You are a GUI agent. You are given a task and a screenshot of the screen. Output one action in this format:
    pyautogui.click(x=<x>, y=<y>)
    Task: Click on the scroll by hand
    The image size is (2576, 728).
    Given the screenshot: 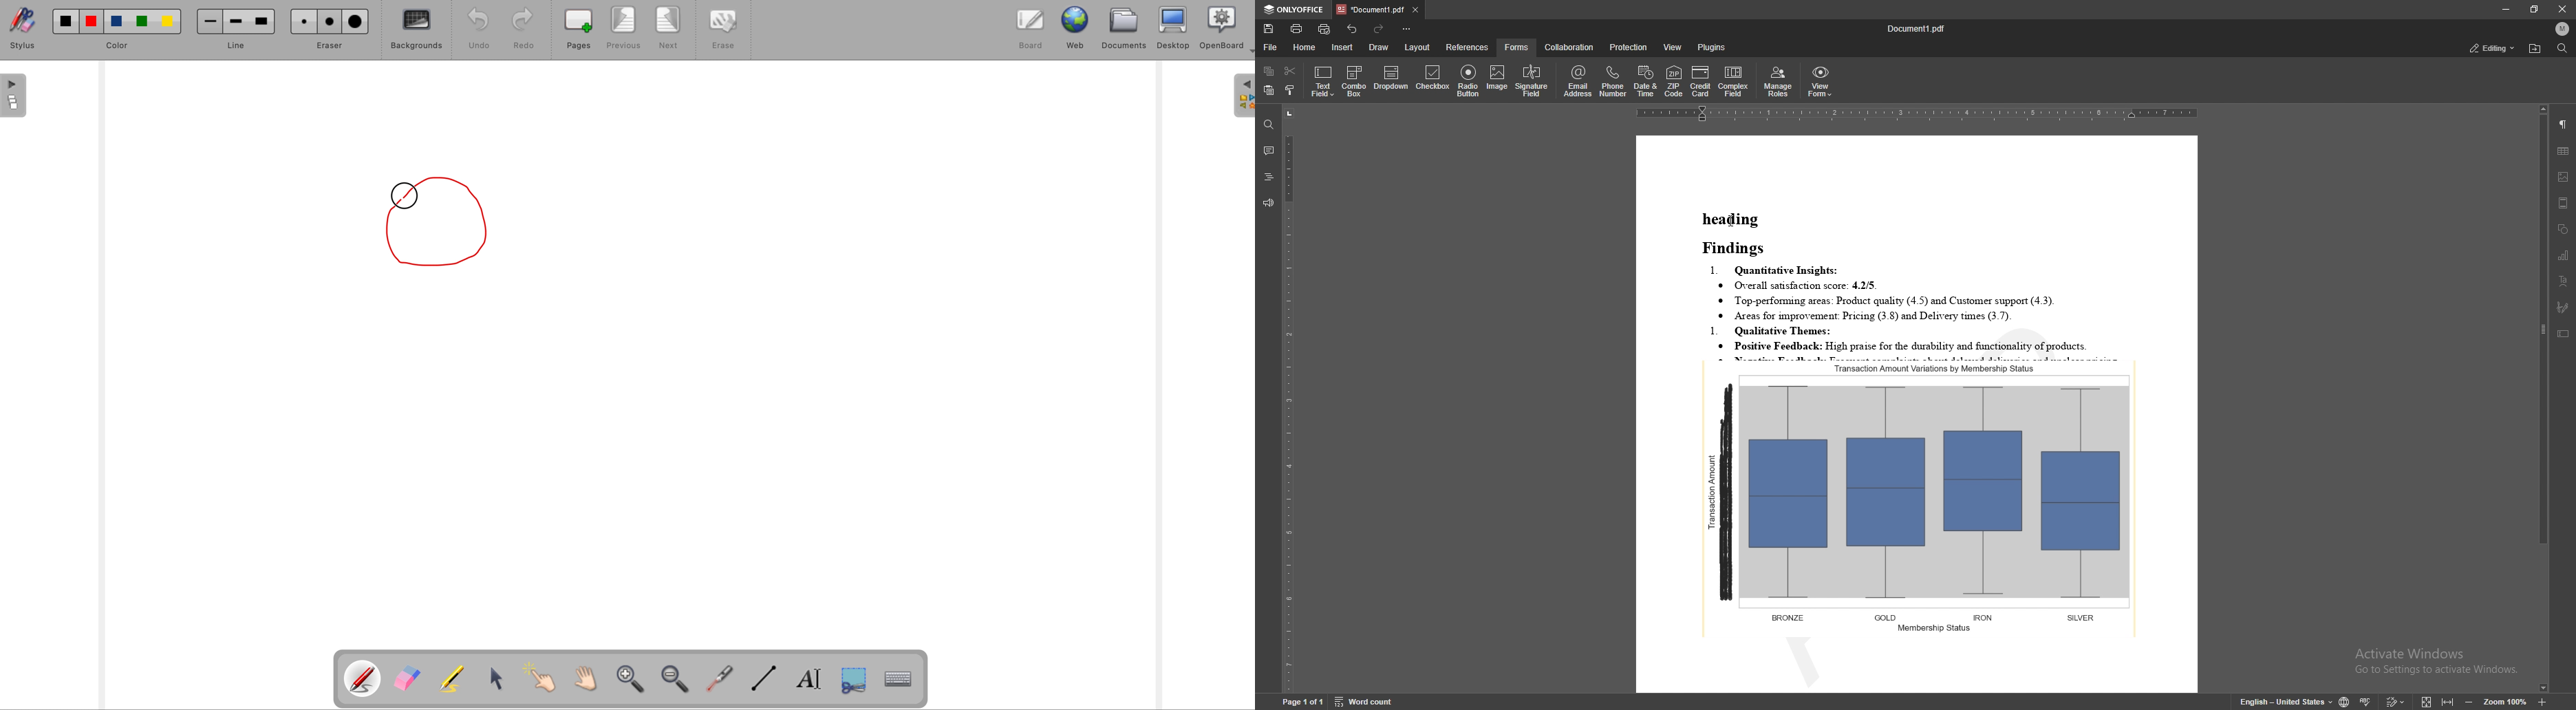 What is the action you would take?
    pyautogui.click(x=582, y=679)
    